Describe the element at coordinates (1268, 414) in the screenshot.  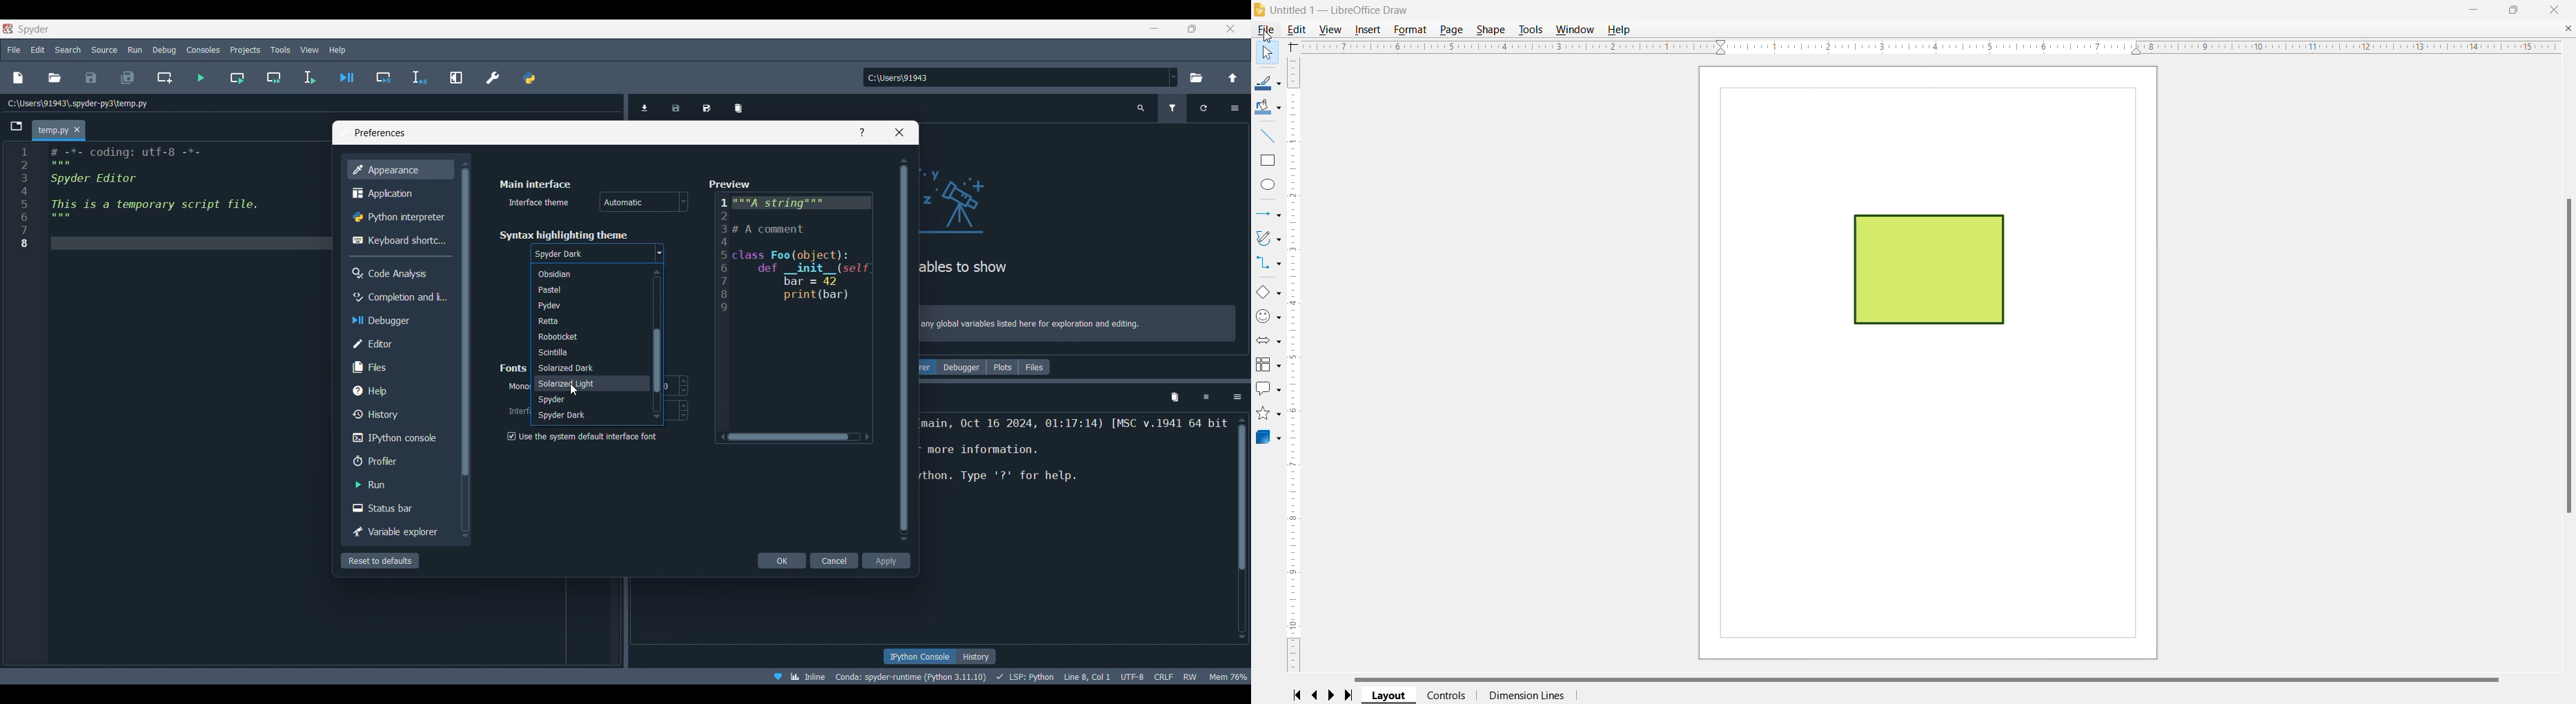
I see `Stars and Banners` at that location.